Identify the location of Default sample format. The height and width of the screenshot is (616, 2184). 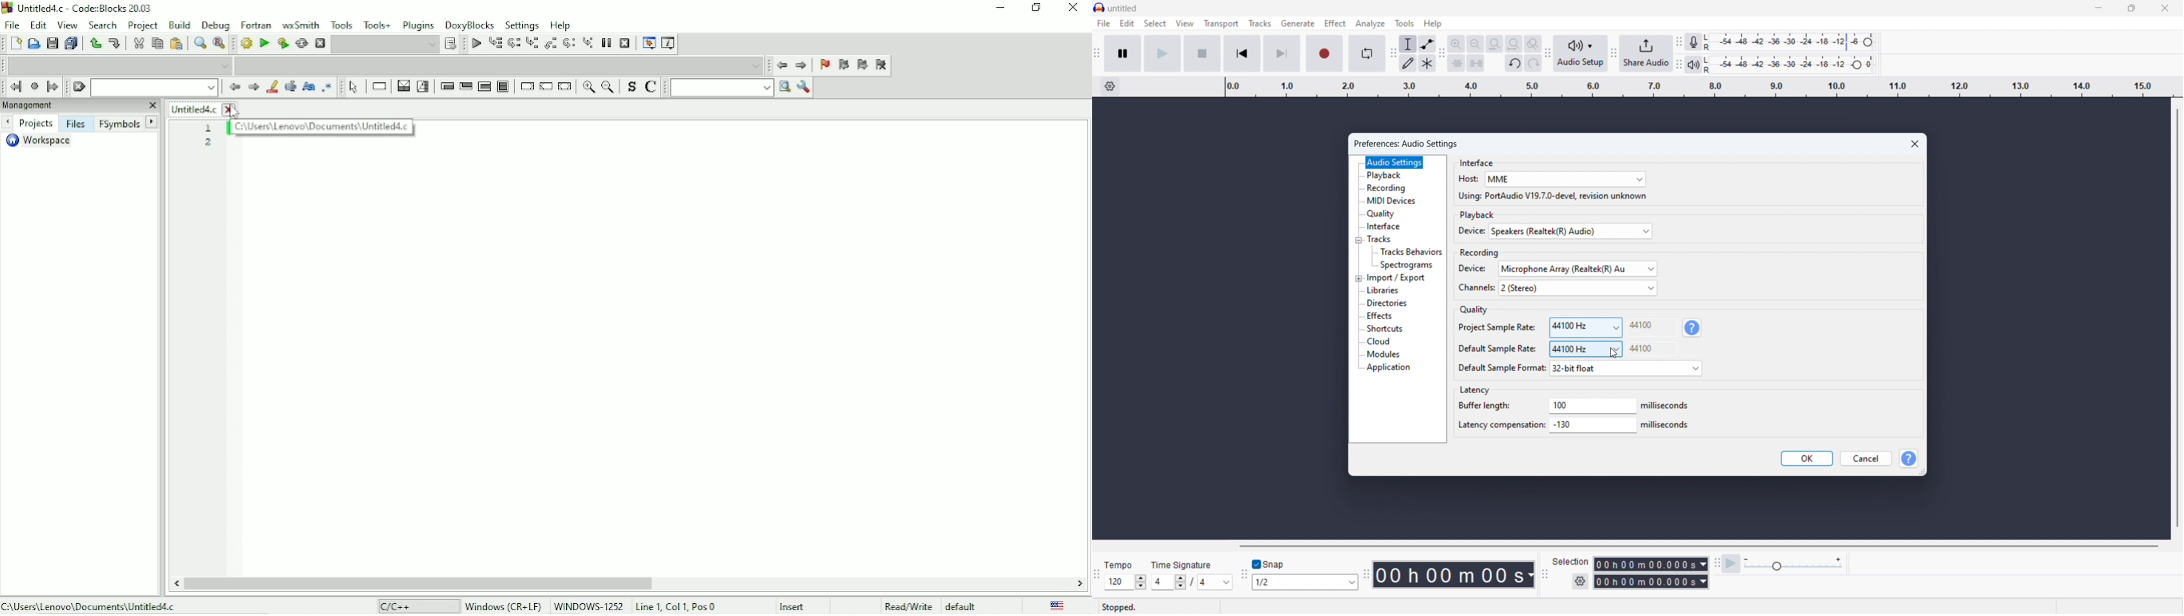
(1500, 367).